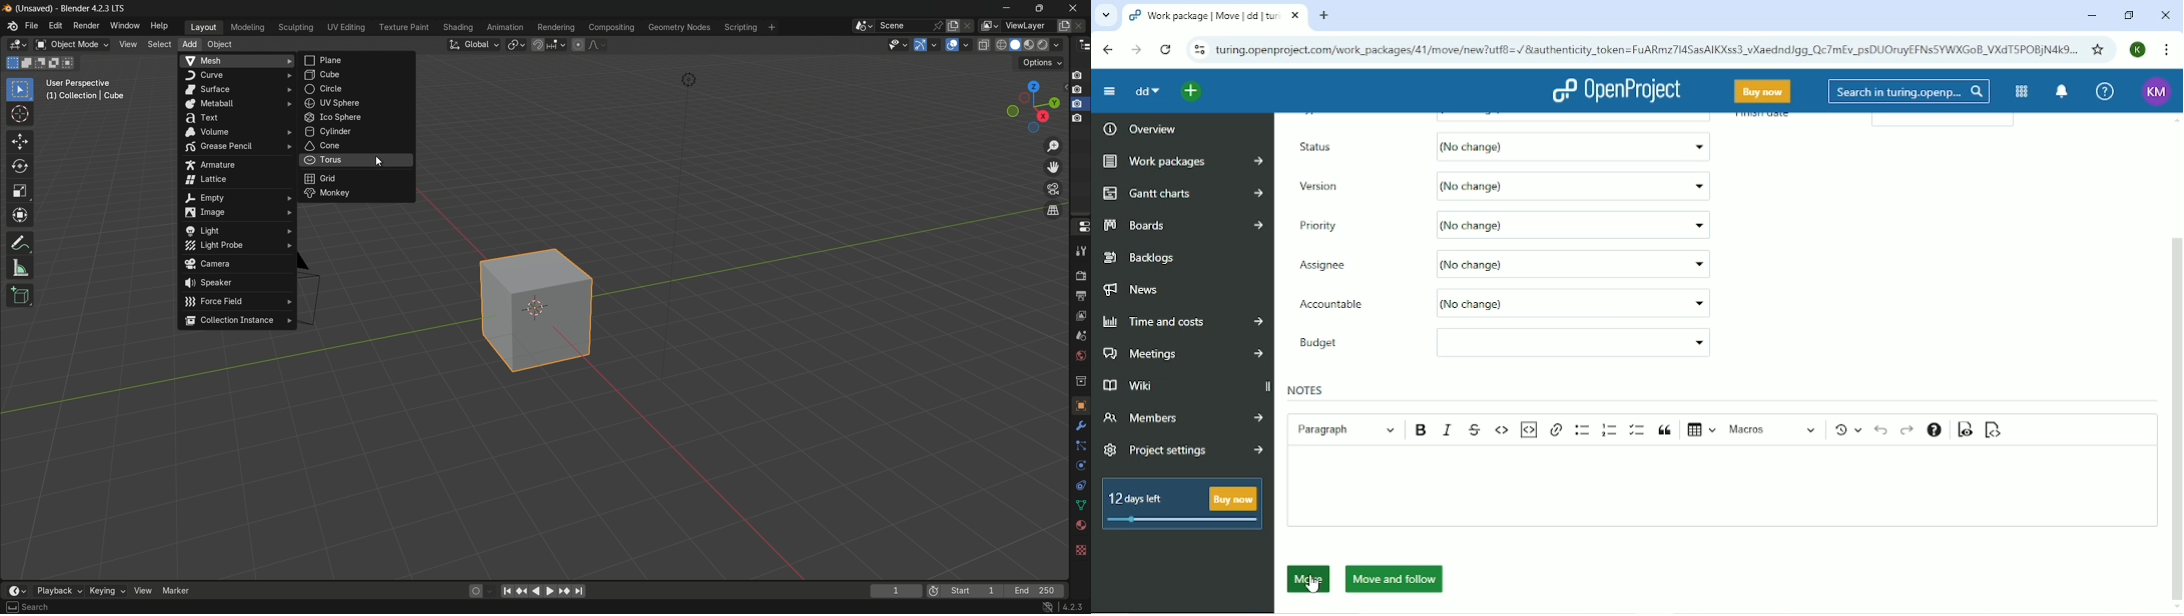  Describe the element at coordinates (516, 44) in the screenshot. I see `transform pivot table` at that location.